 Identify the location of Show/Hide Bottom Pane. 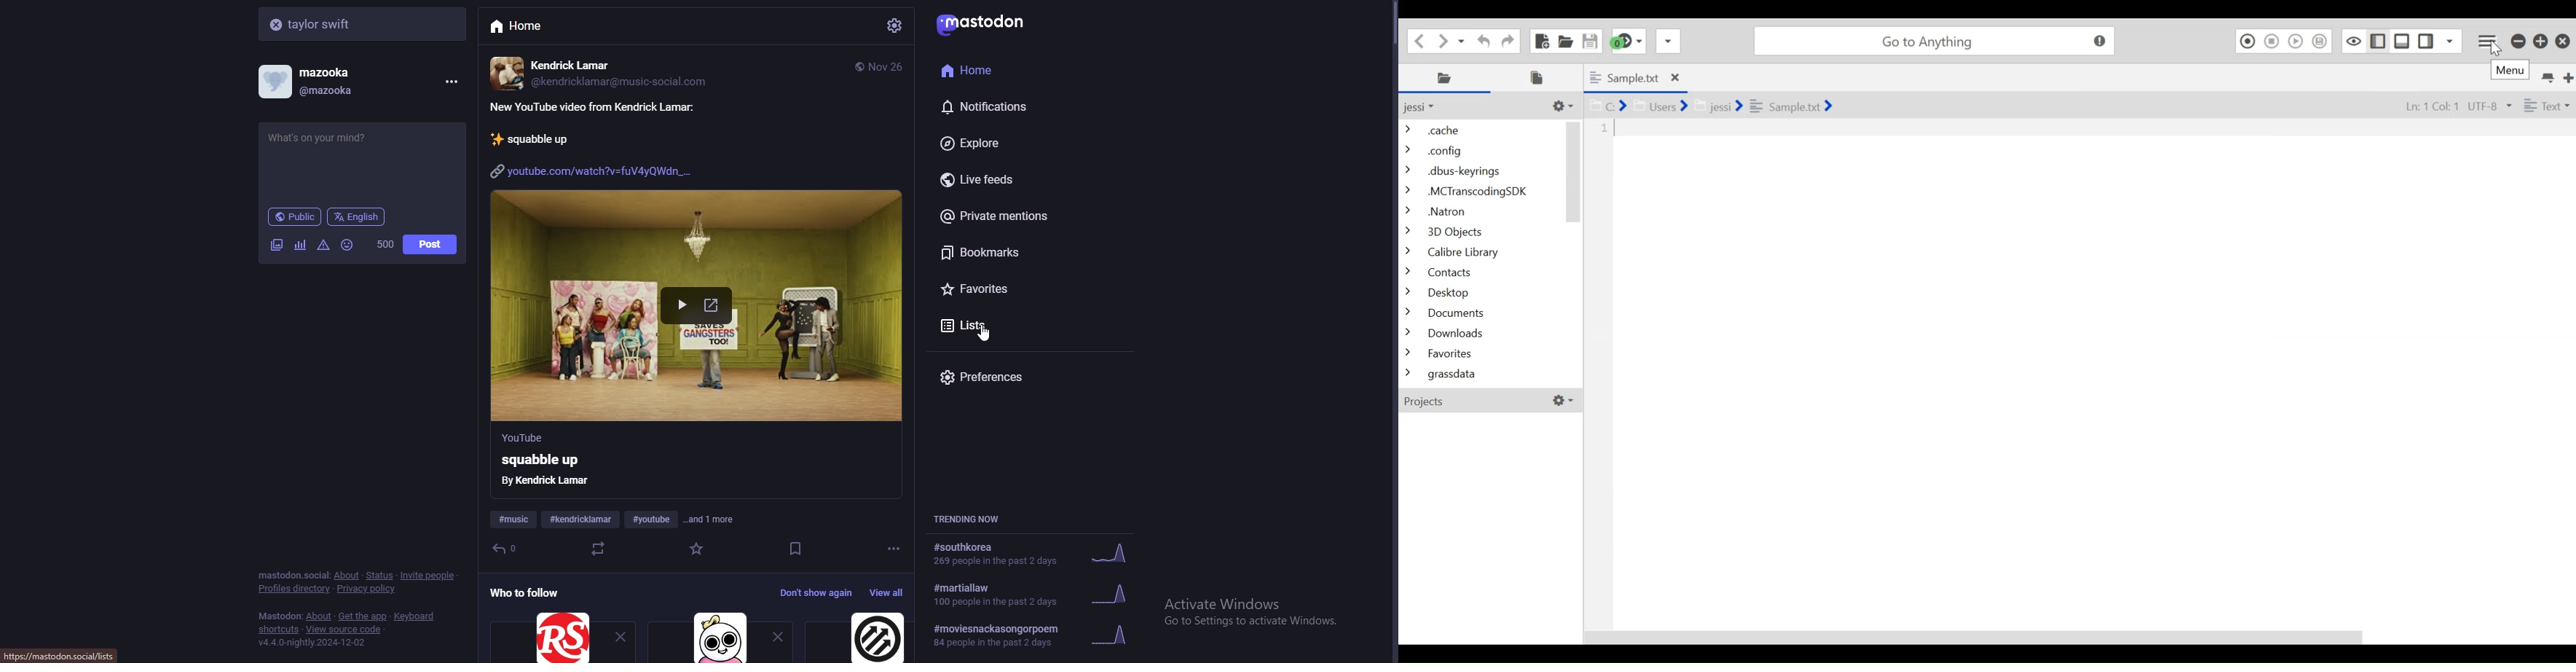
(2403, 41).